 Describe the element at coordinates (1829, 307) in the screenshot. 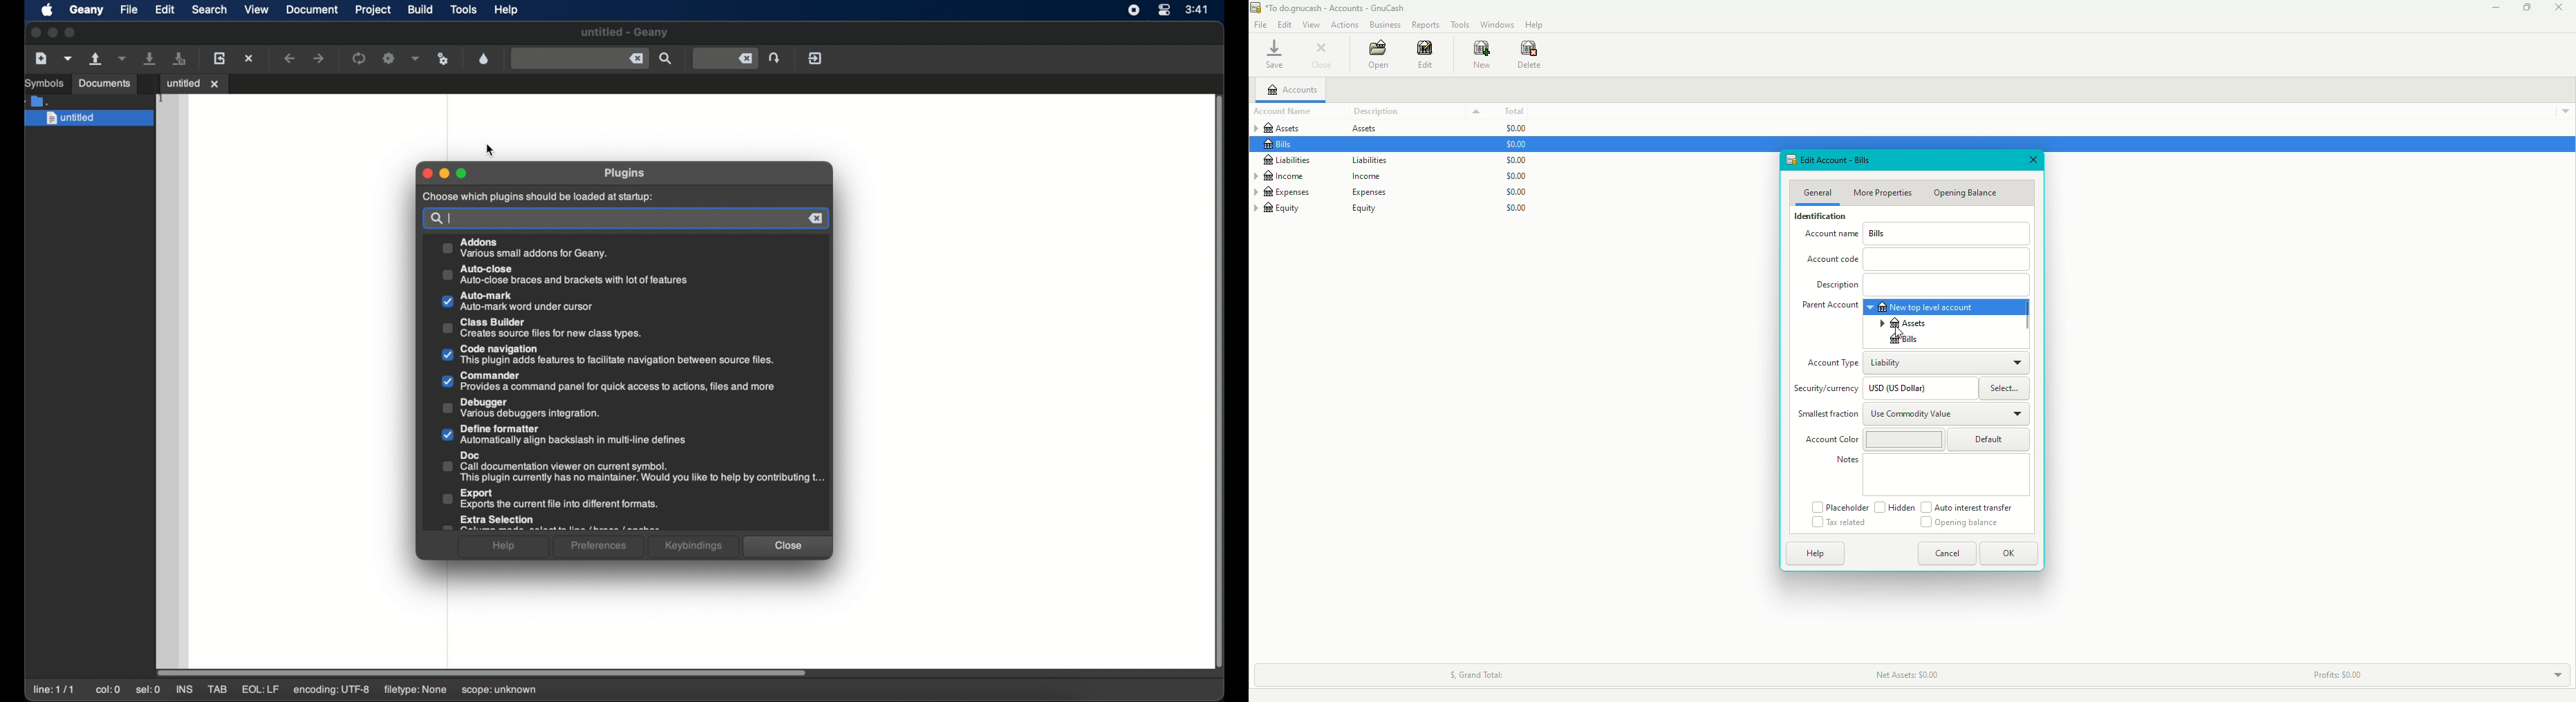

I see `Parent Account` at that location.